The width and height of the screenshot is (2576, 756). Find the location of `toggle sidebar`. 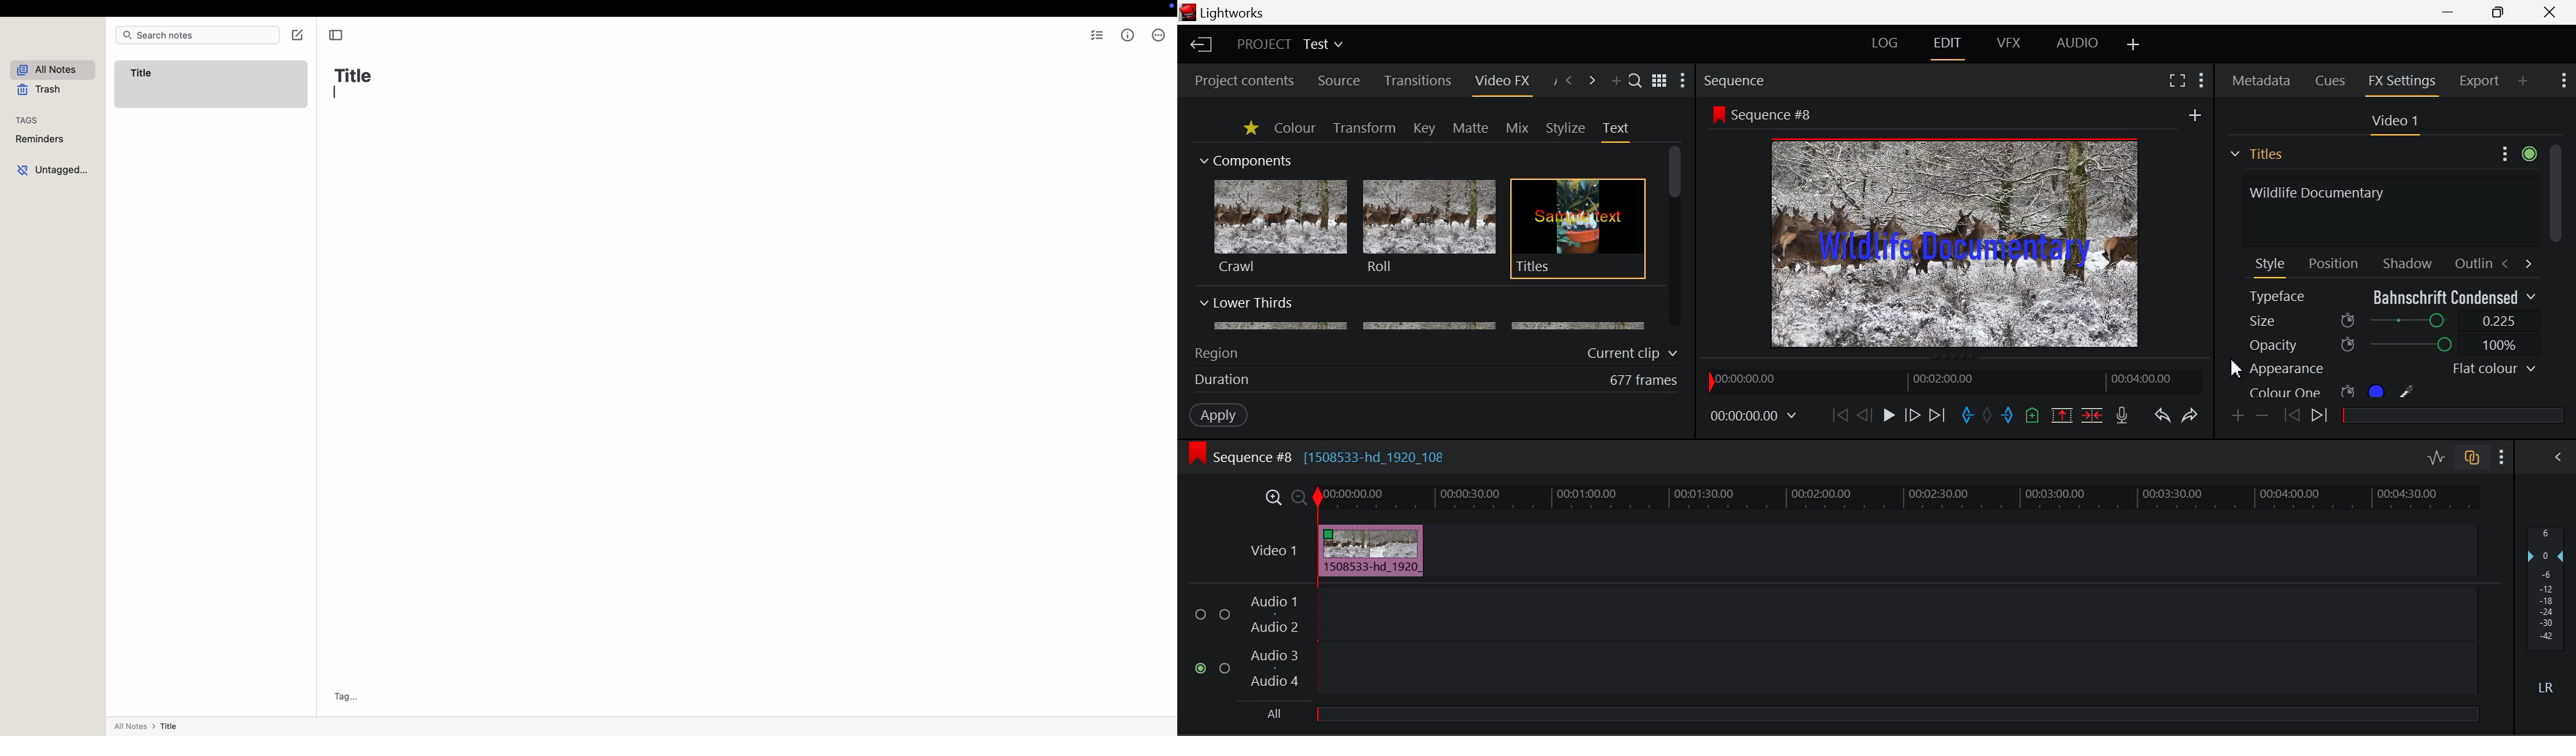

toggle sidebar is located at coordinates (335, 36).